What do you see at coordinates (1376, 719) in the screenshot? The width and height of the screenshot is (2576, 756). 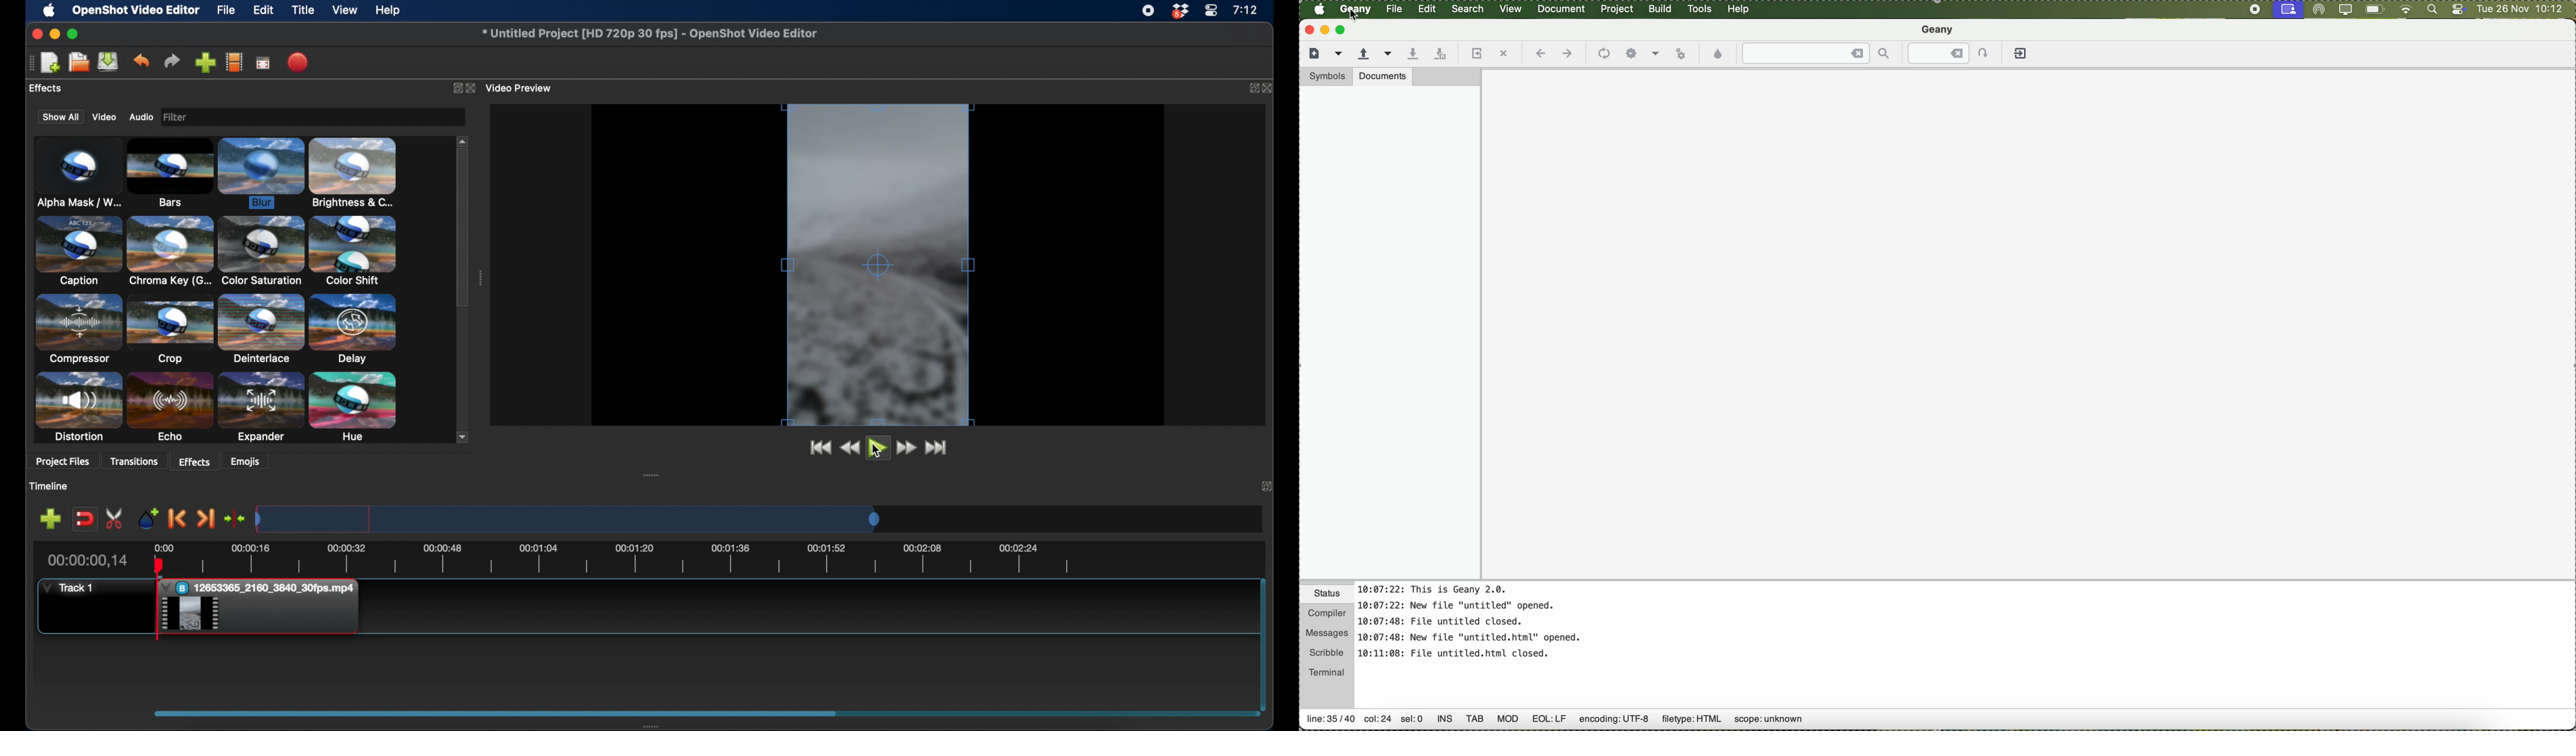 I see `col:24` at bounding box center [1376, 719].